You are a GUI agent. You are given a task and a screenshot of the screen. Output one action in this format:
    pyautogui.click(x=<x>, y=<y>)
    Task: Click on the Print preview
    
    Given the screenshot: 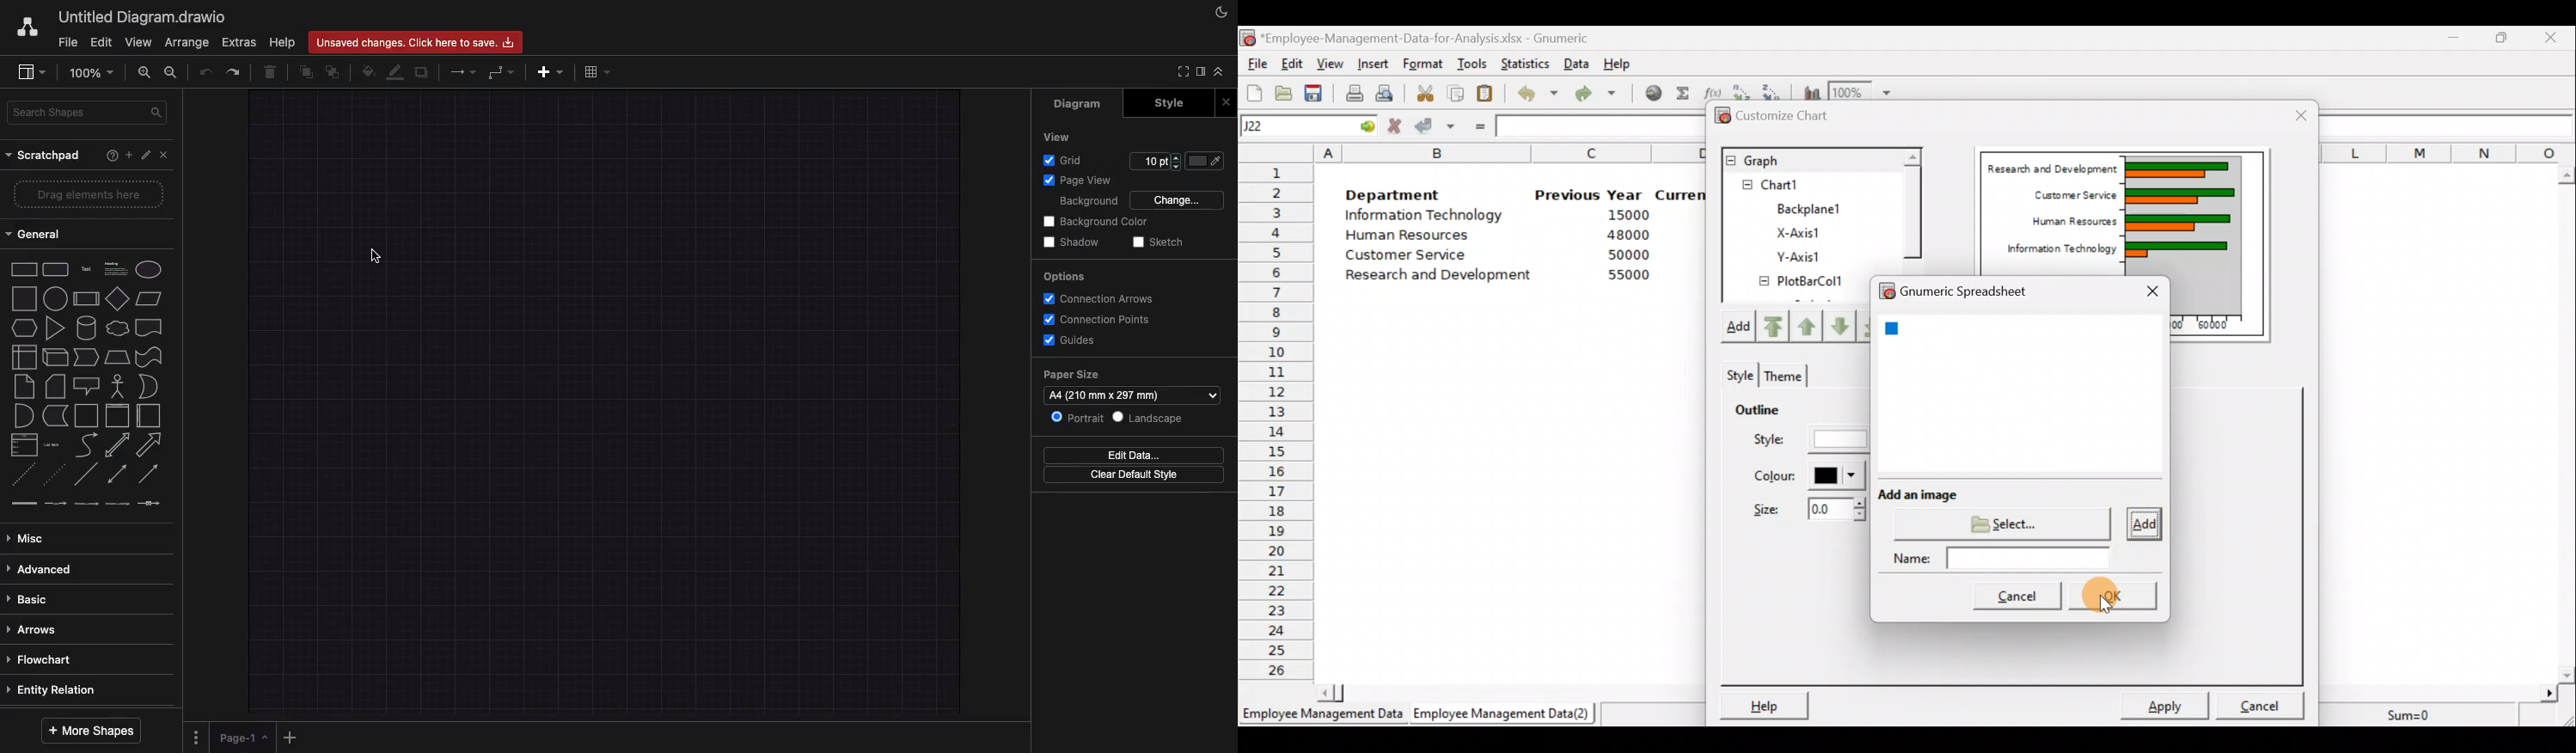 What is the action you would take?
    pyautogui.click(x=1386, y=93)
    